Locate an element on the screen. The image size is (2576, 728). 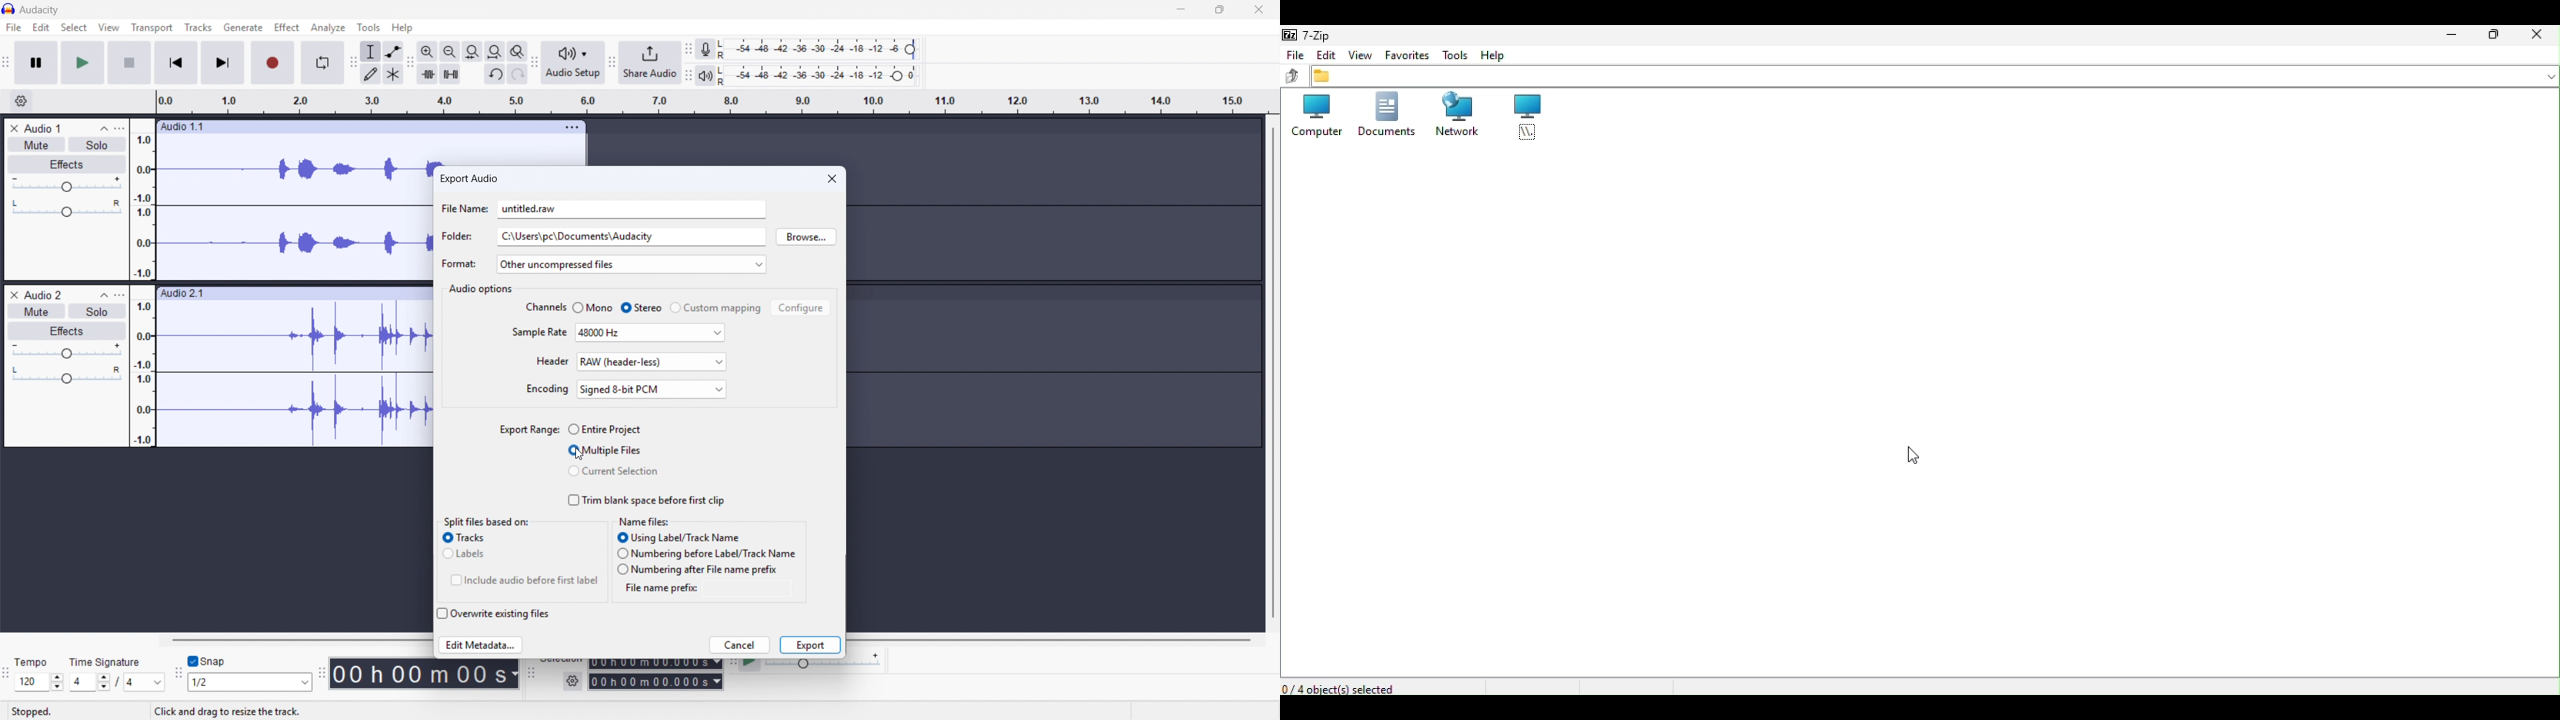
audio 1 wave form is located at coordinates (295, 214).